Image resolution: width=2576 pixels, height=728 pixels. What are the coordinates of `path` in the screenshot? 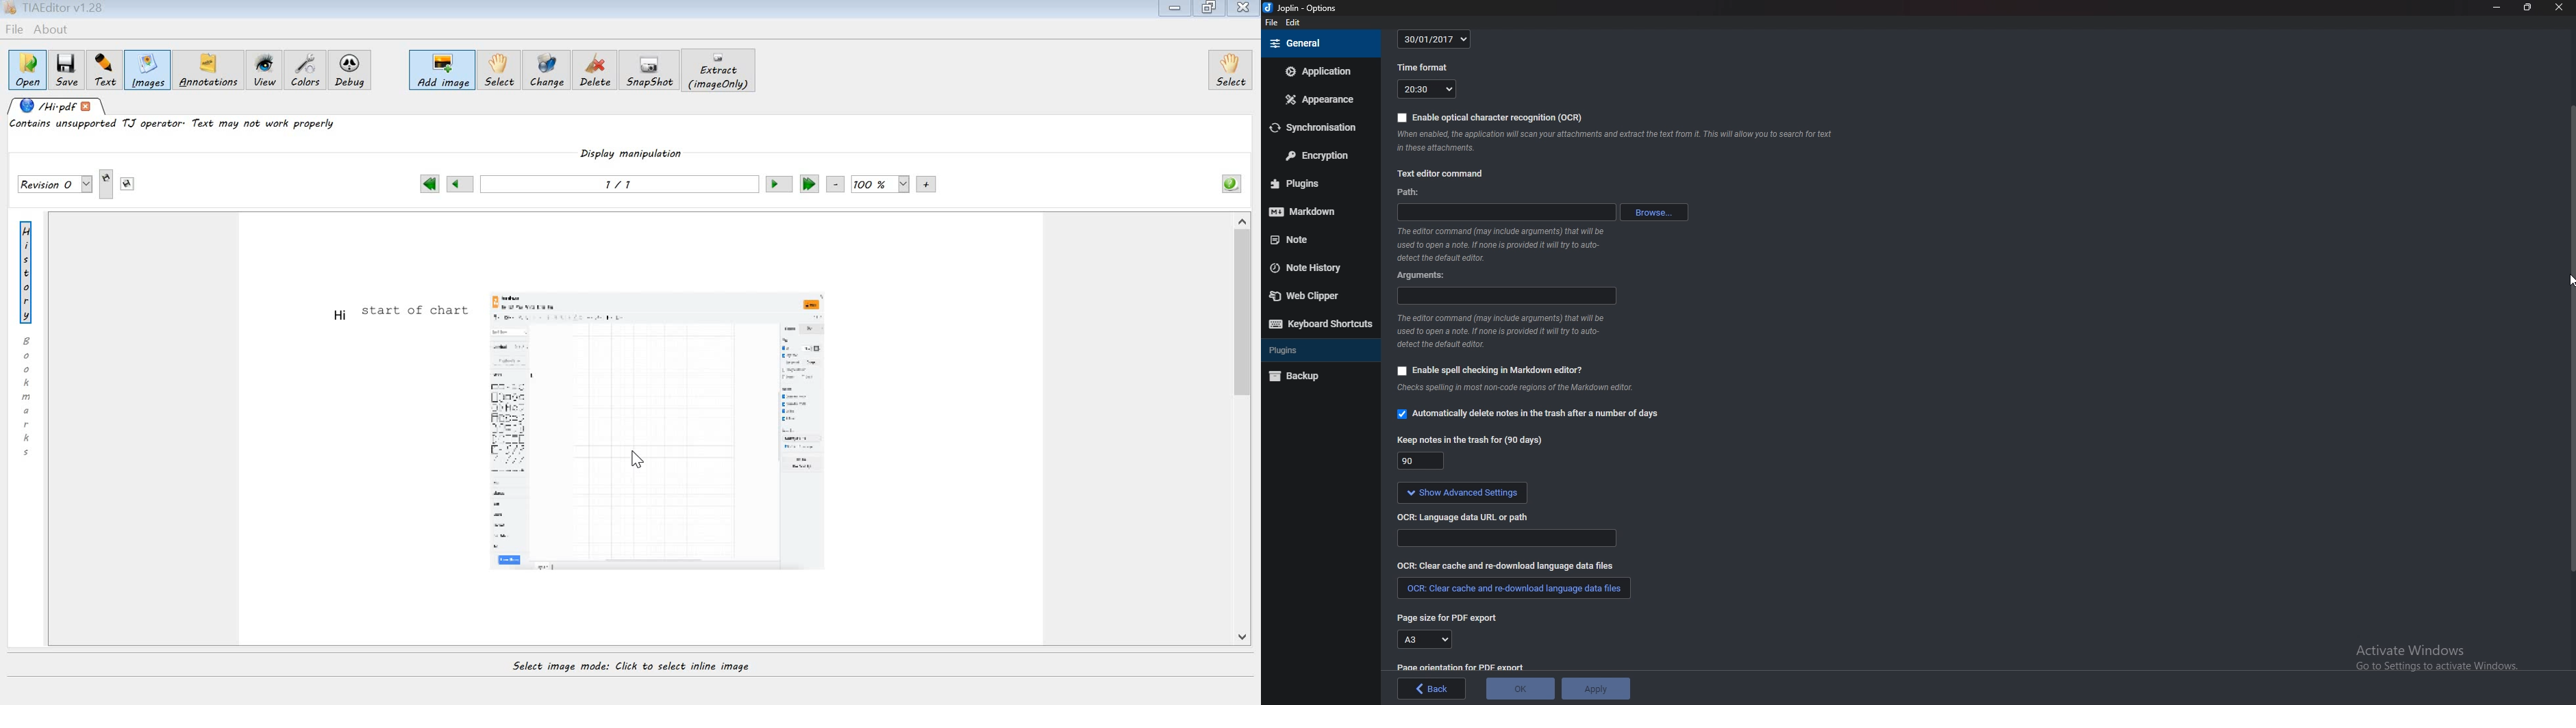 It's located at (1410, 192).